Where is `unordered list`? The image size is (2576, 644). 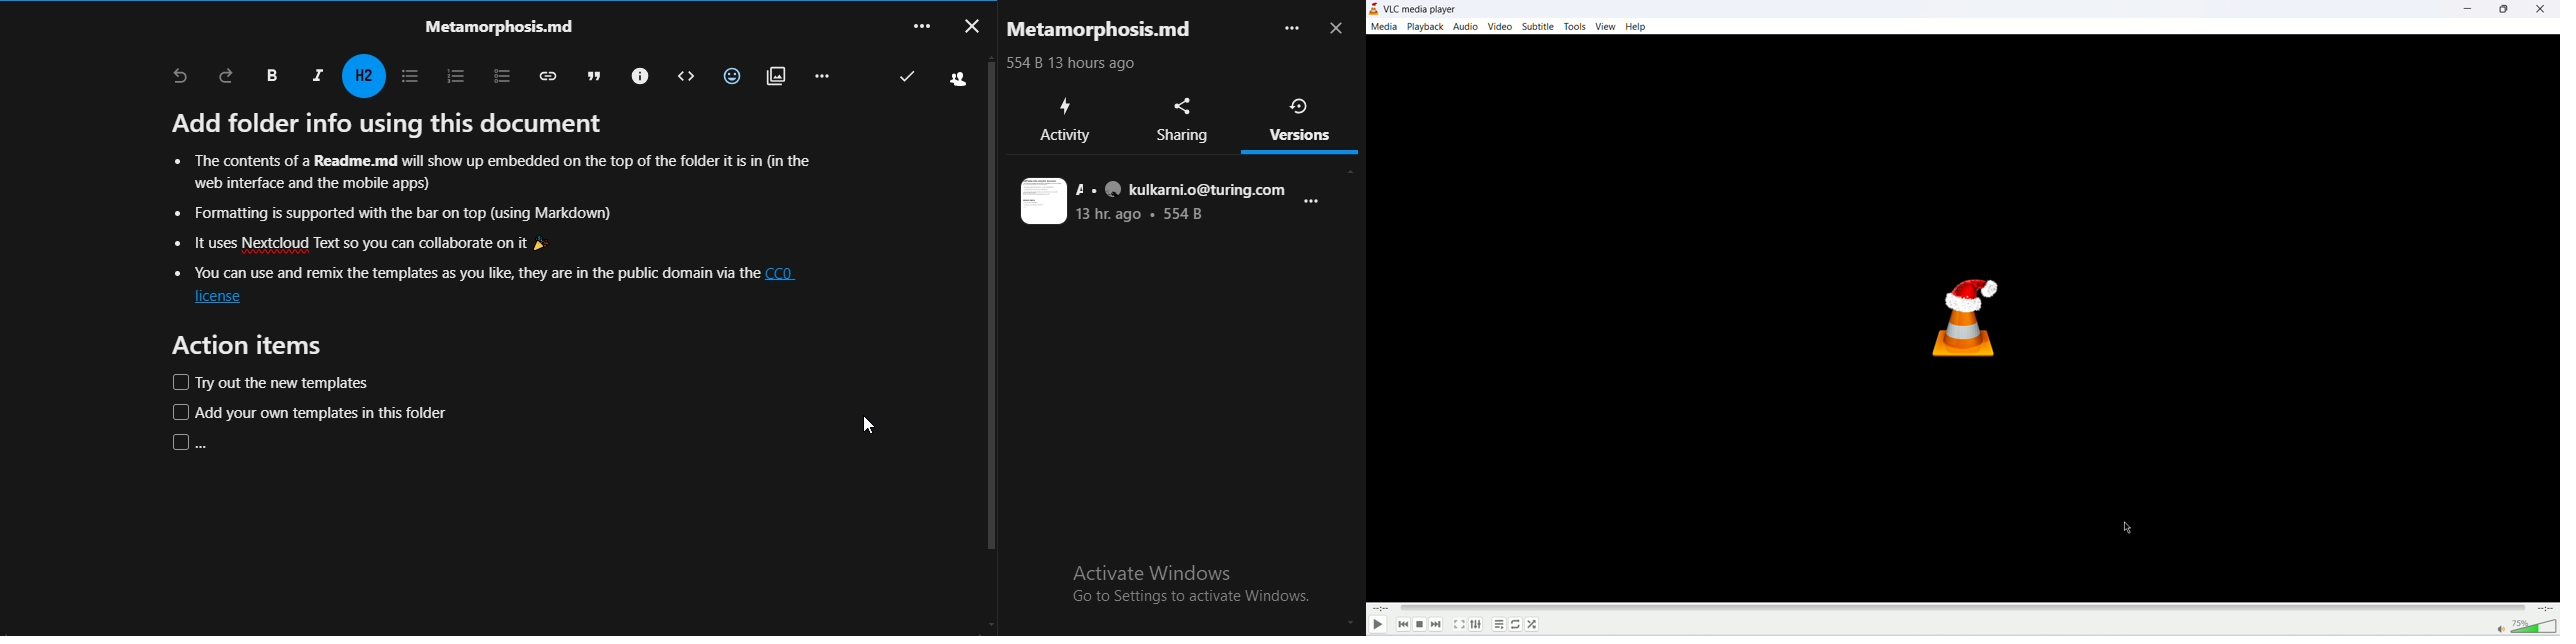 unordered list is located at coordinates (408, 76).